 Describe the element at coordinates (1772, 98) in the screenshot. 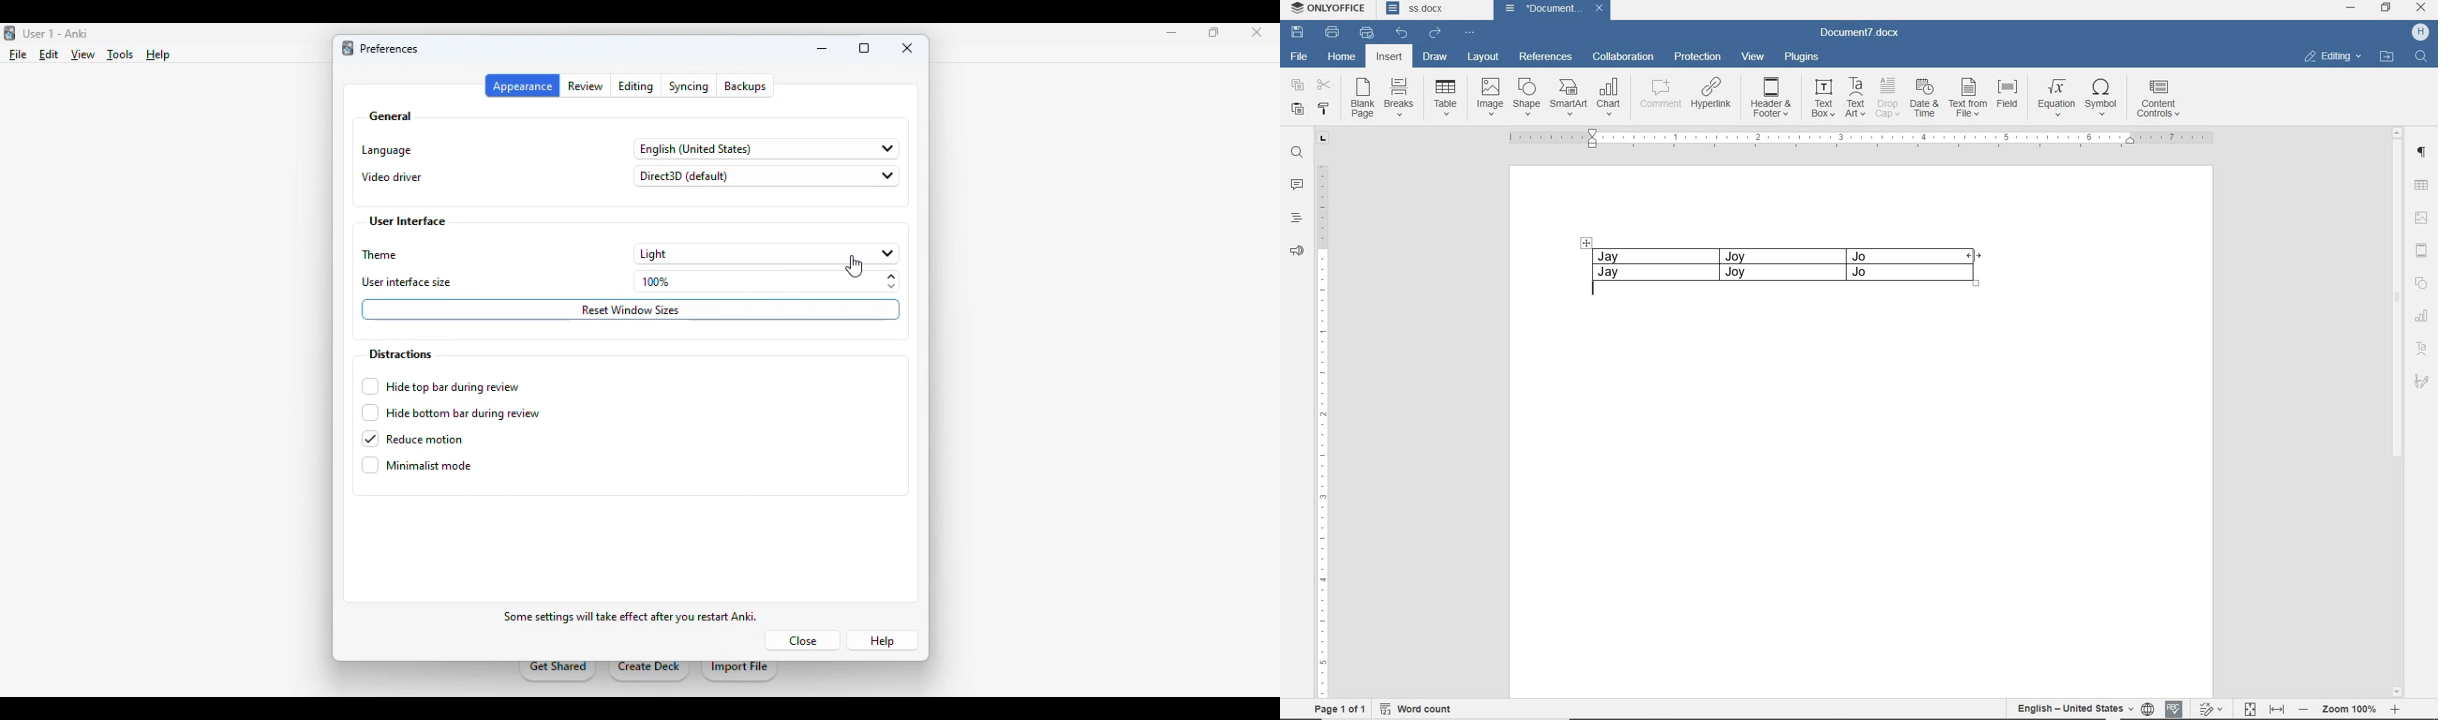

I see `HEADER & FOOTER` at that location.